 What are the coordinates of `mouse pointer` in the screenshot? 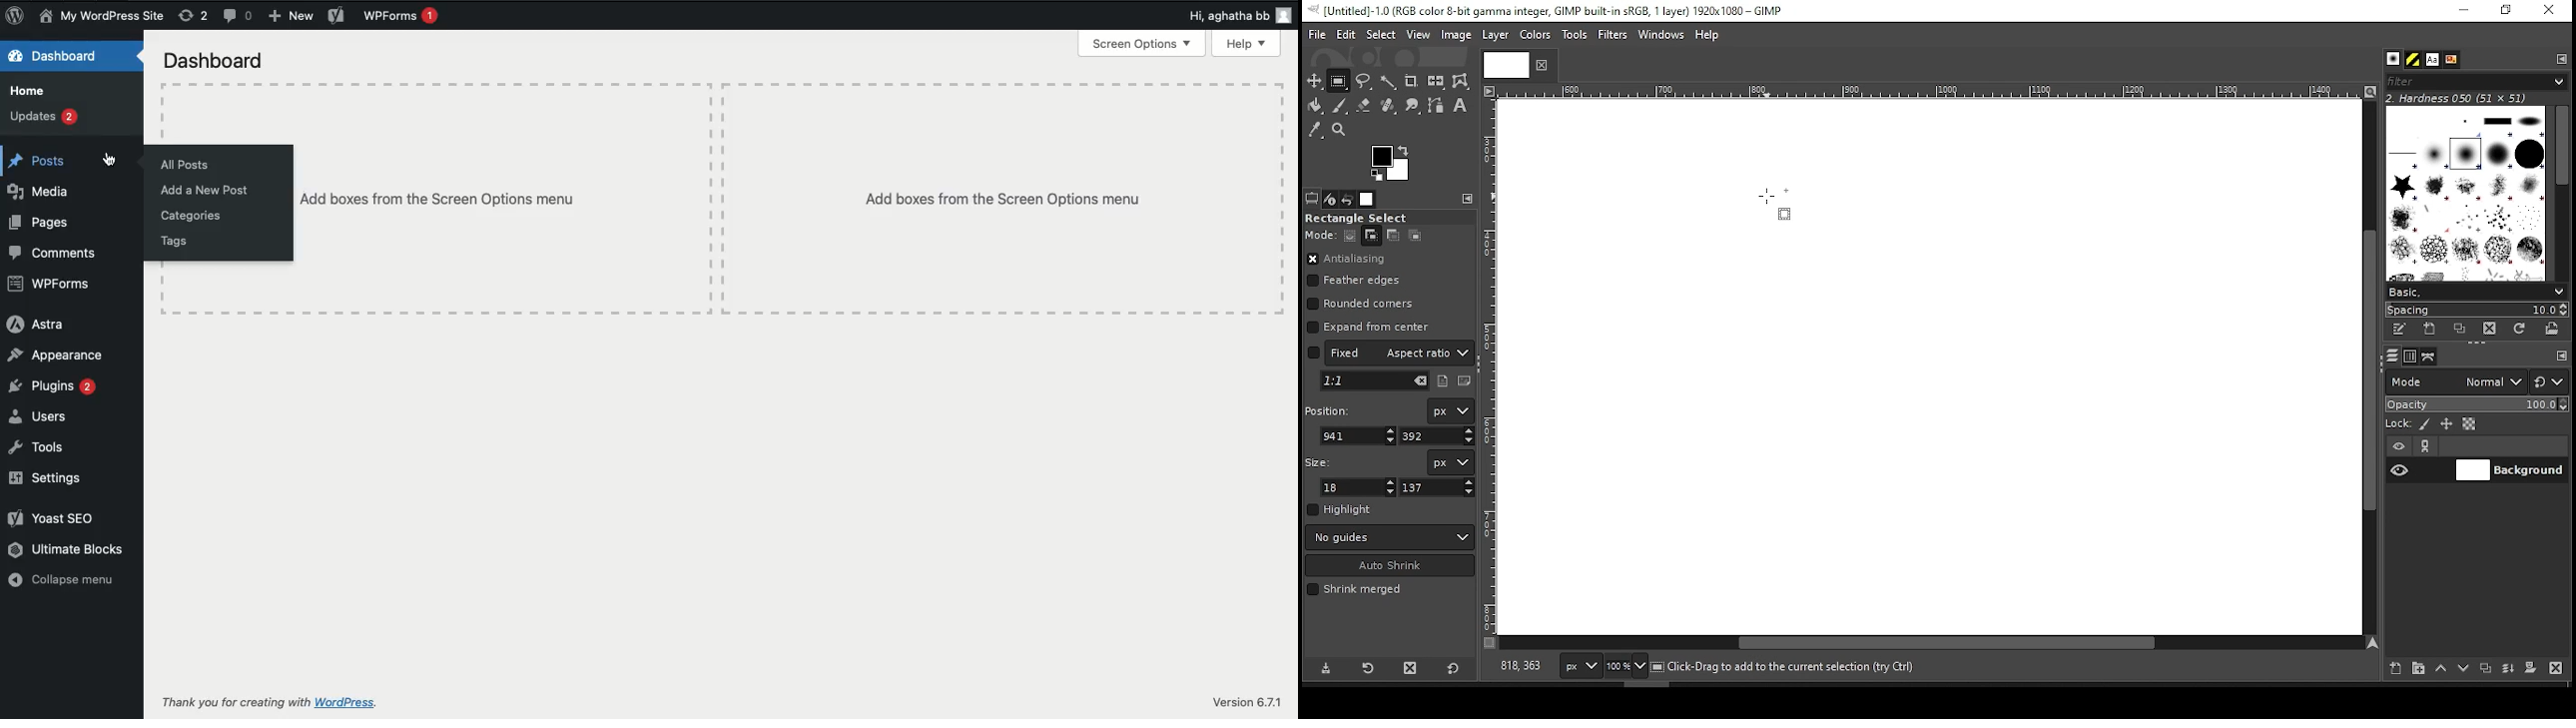 It's located at (1771, 204).